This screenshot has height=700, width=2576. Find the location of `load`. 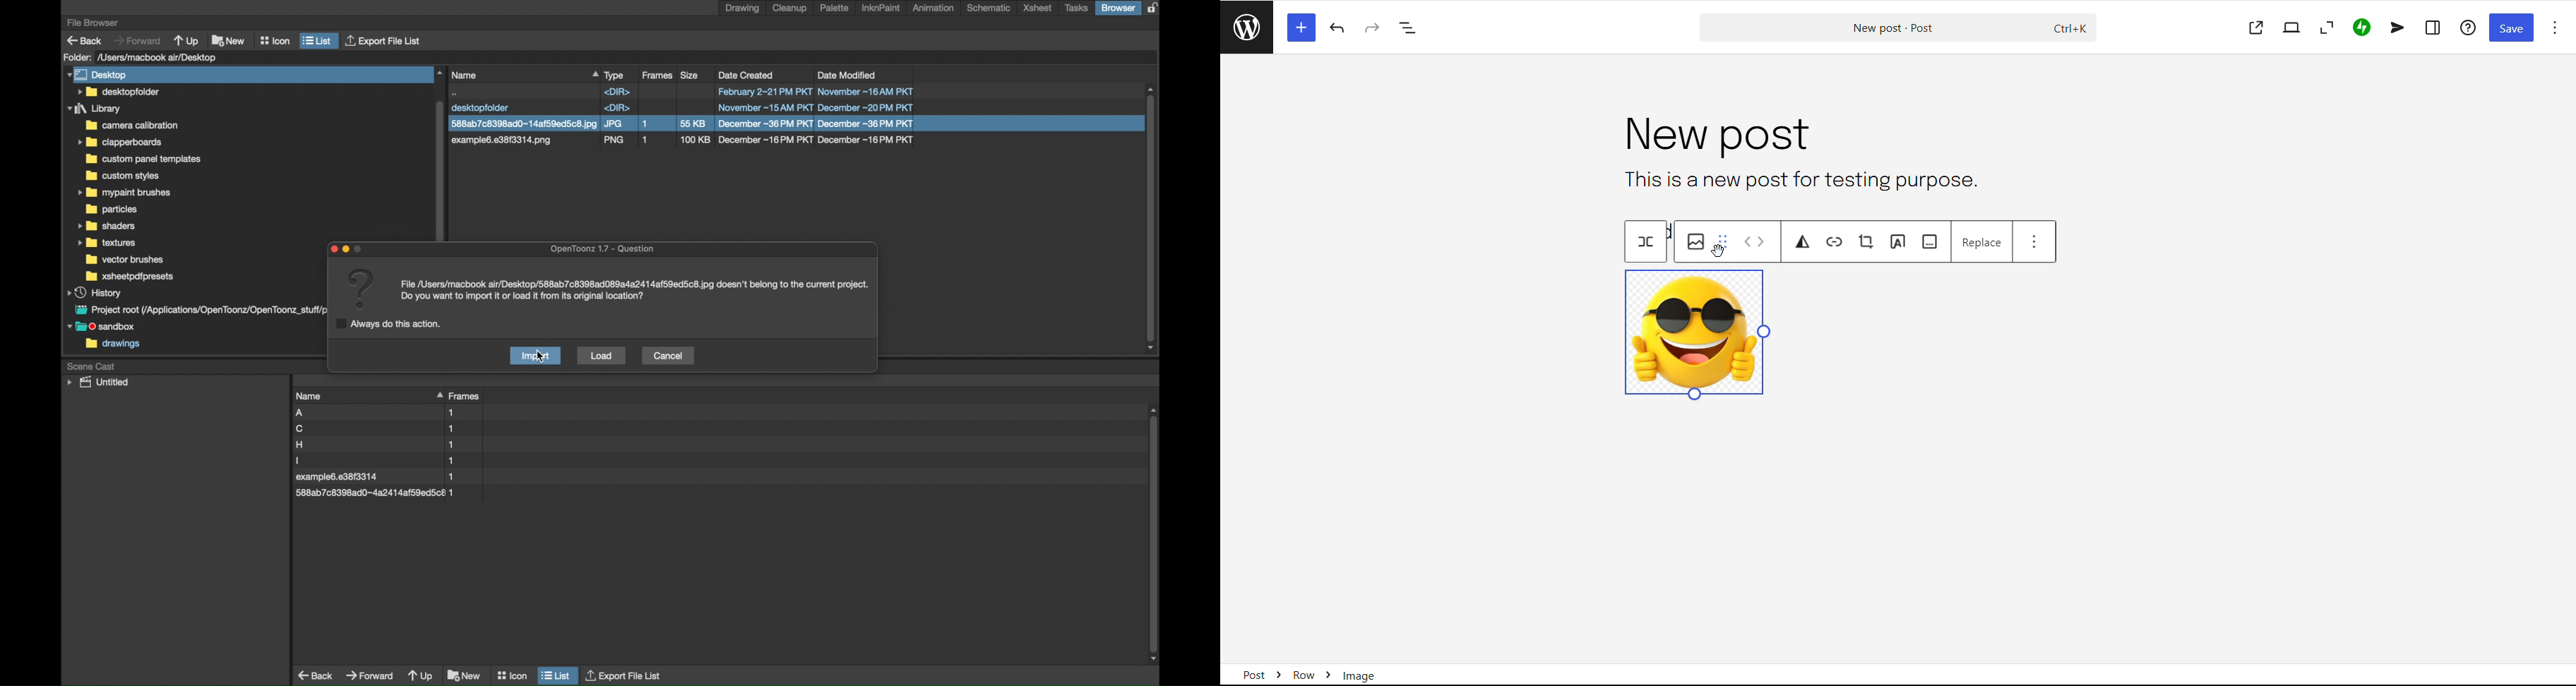

load is located at coordinates (602, 355).